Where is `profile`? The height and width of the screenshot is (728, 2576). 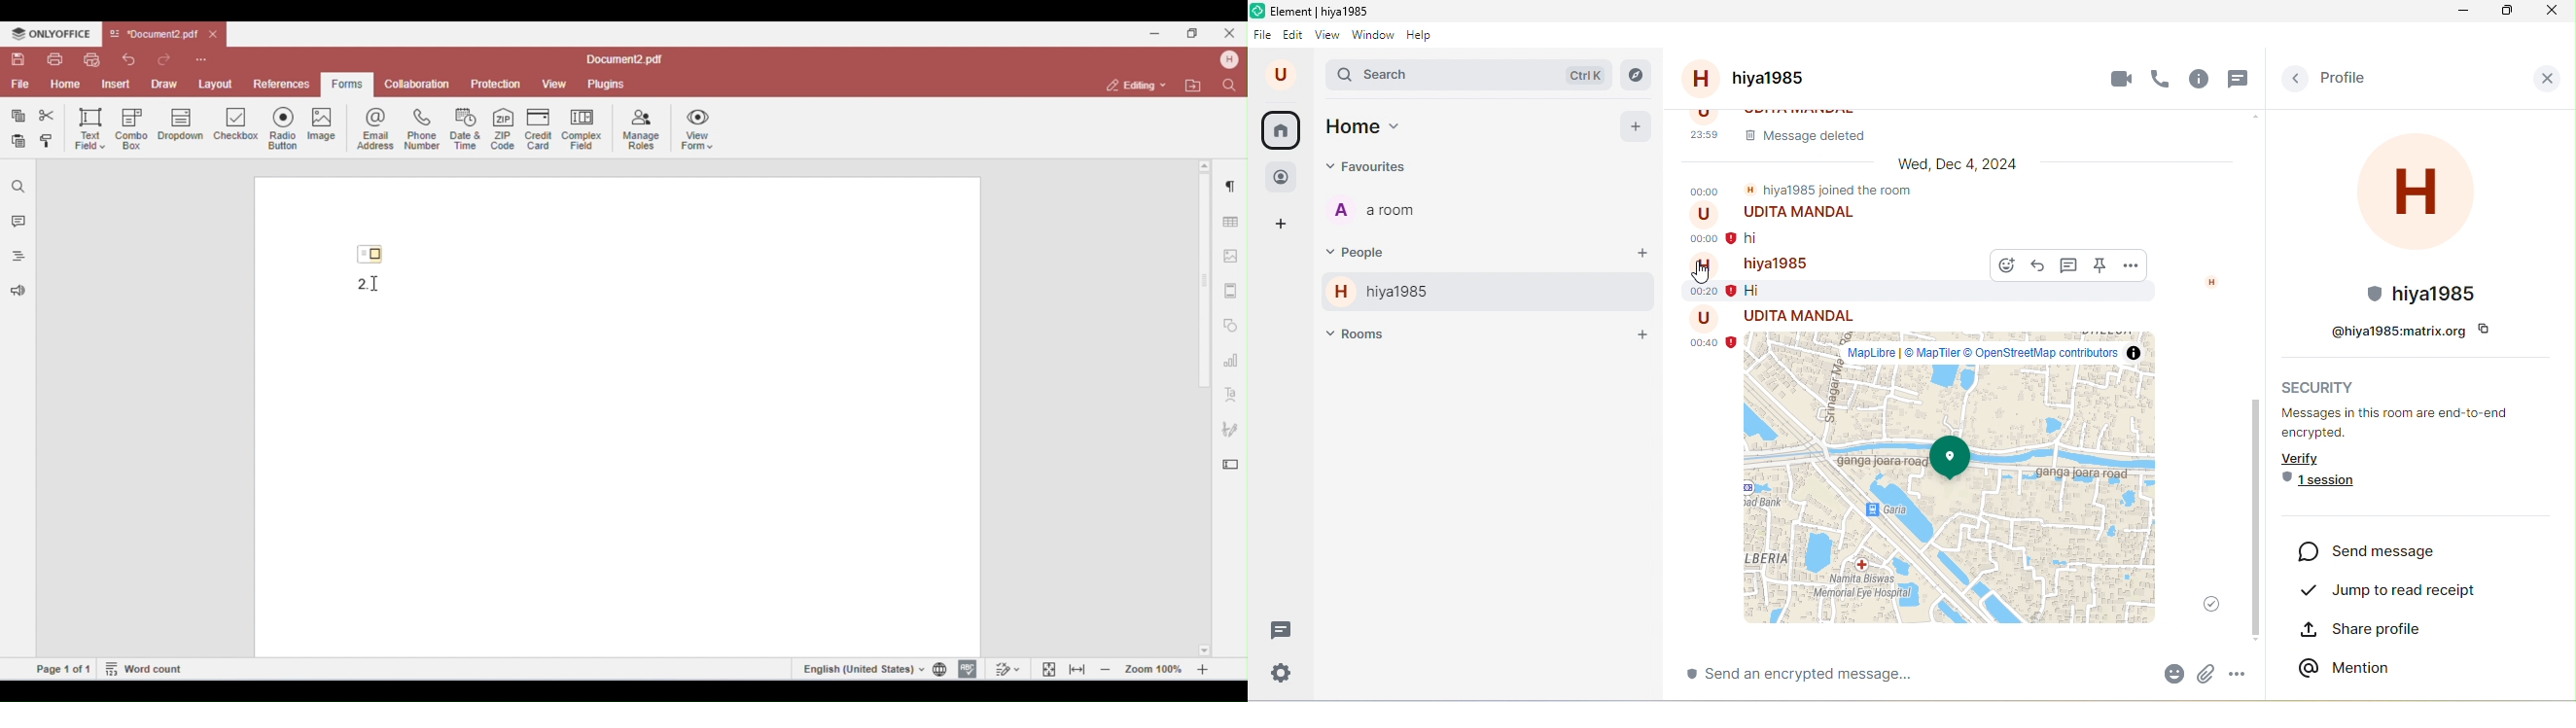 profile is located at coordinates (2352, 81).